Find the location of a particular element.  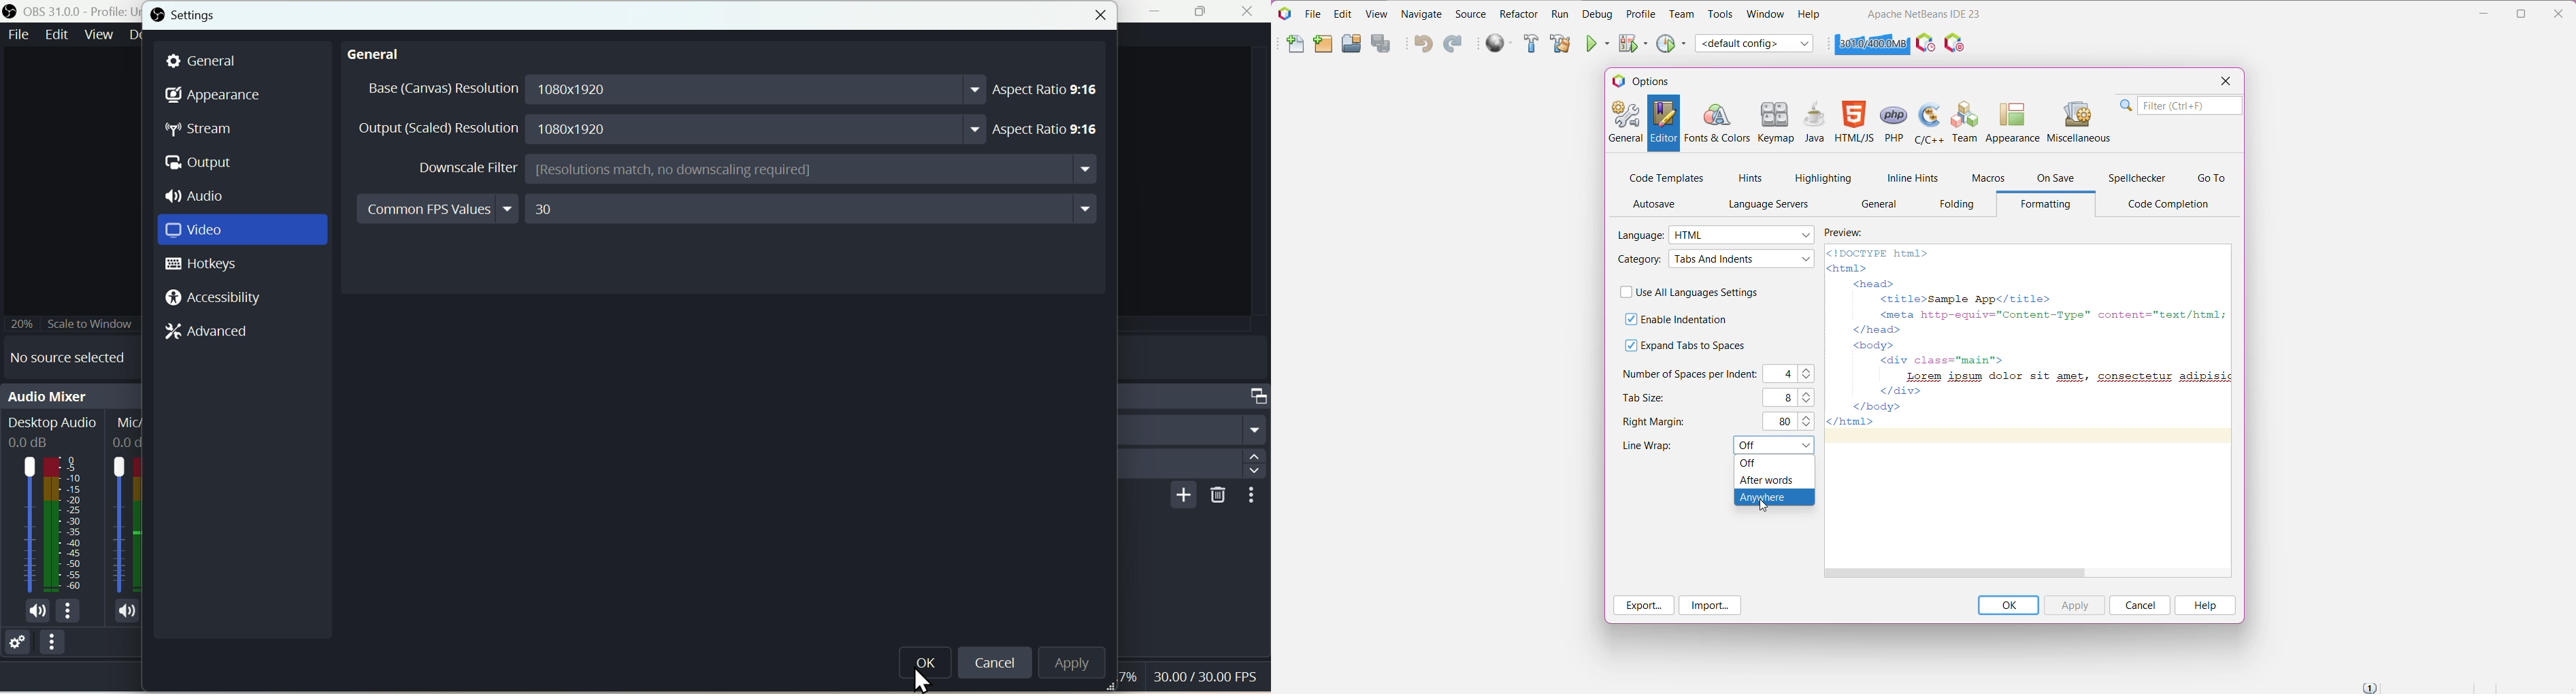

OBS 31.0 .0 profile untitled scenes new scenes is located at coordinates (72, 11).